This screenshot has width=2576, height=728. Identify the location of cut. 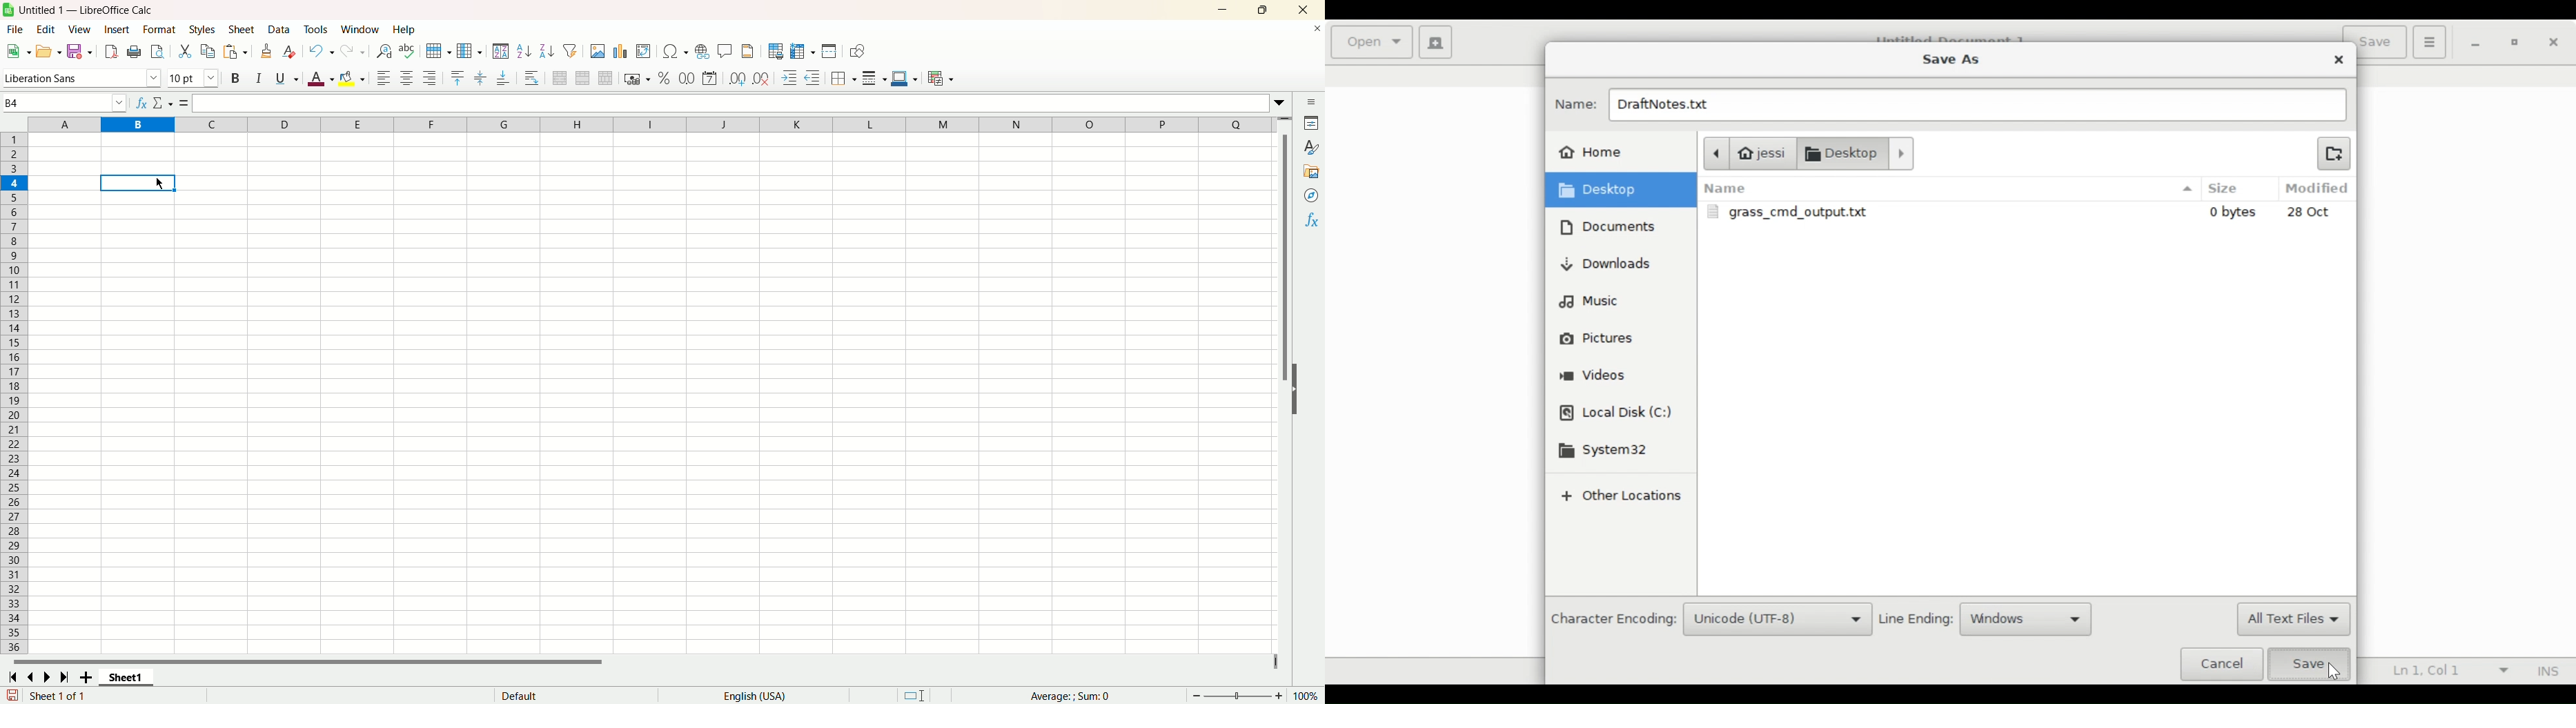
(184, 50).